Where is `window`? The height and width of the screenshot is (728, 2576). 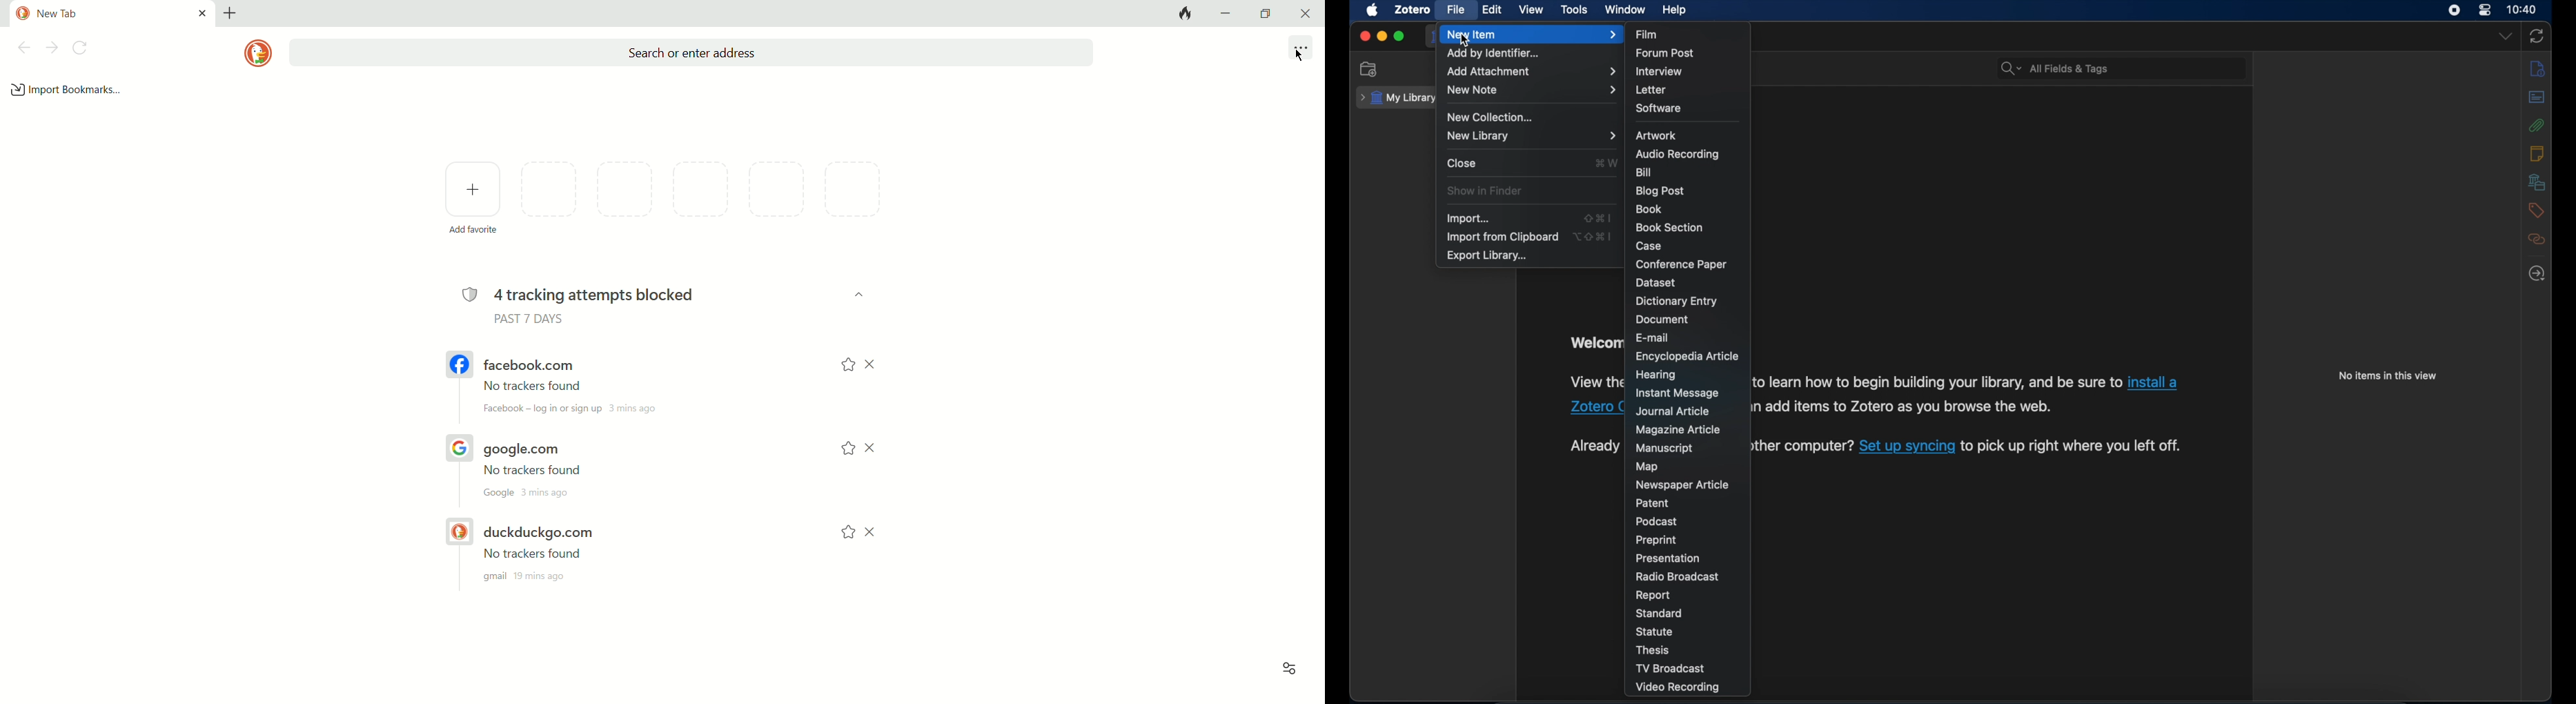
window is located at coordinates (1626, 10).